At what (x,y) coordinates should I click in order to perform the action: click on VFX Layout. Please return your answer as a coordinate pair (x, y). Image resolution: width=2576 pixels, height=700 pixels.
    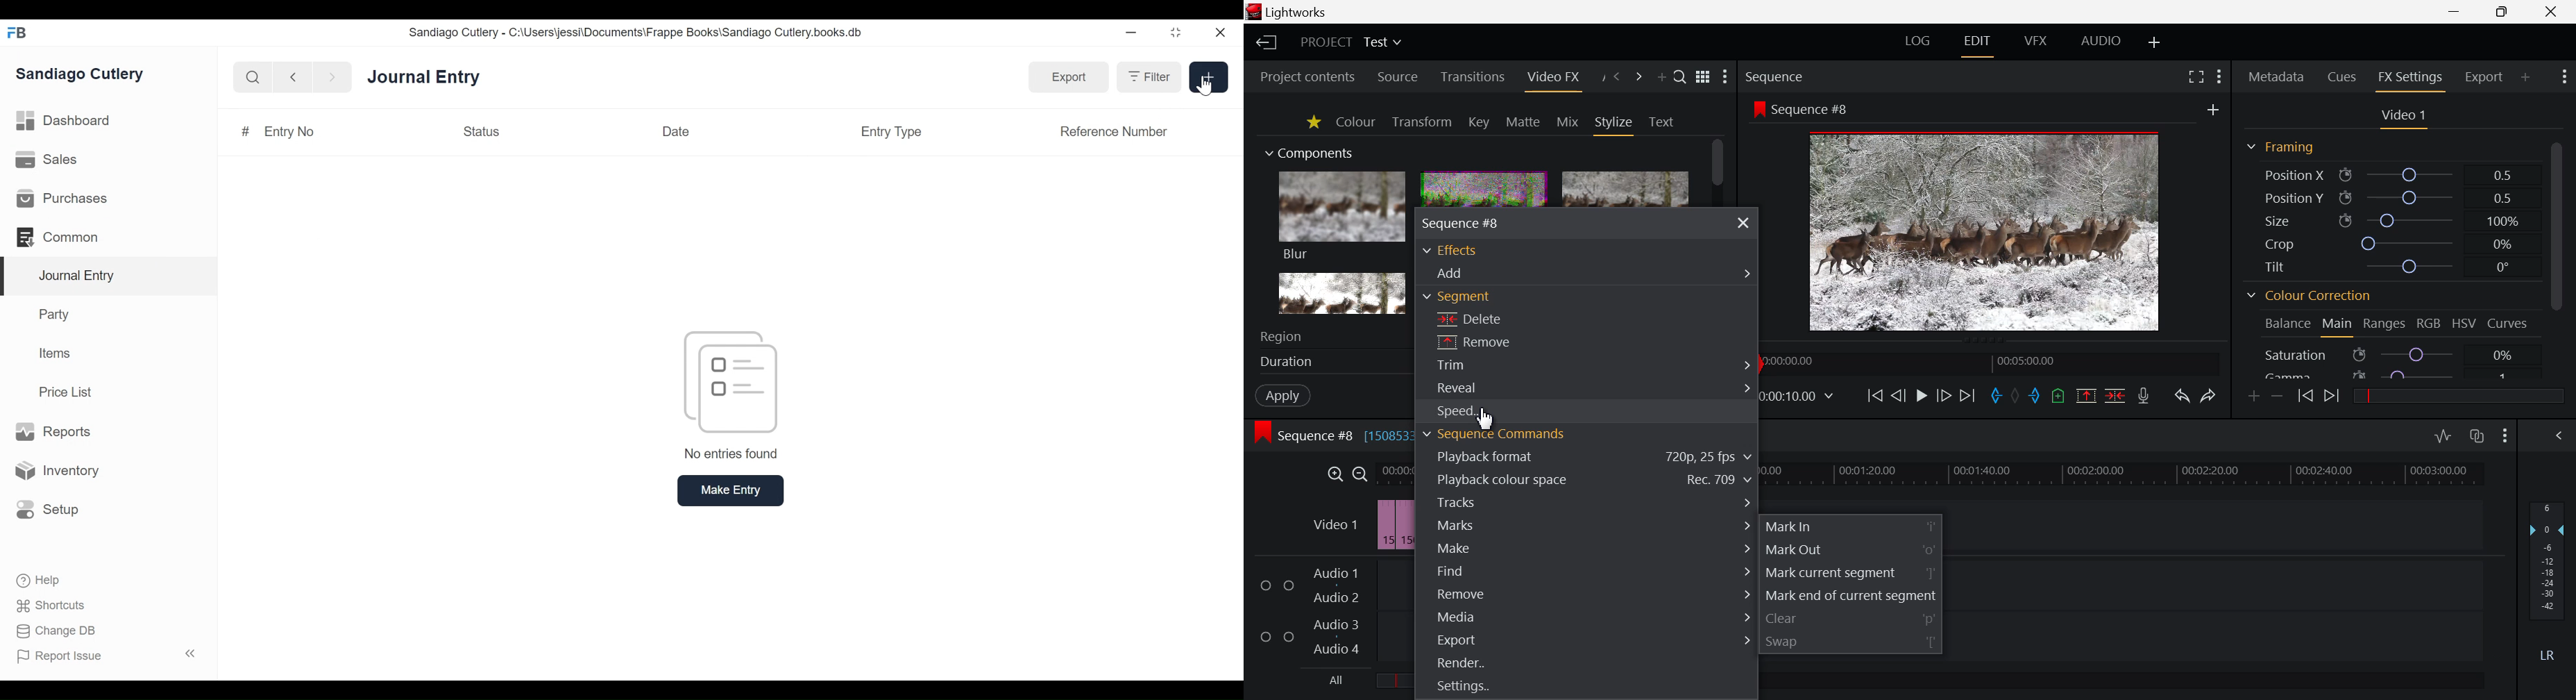
    Looking at the image, I should click on (2035, 42).